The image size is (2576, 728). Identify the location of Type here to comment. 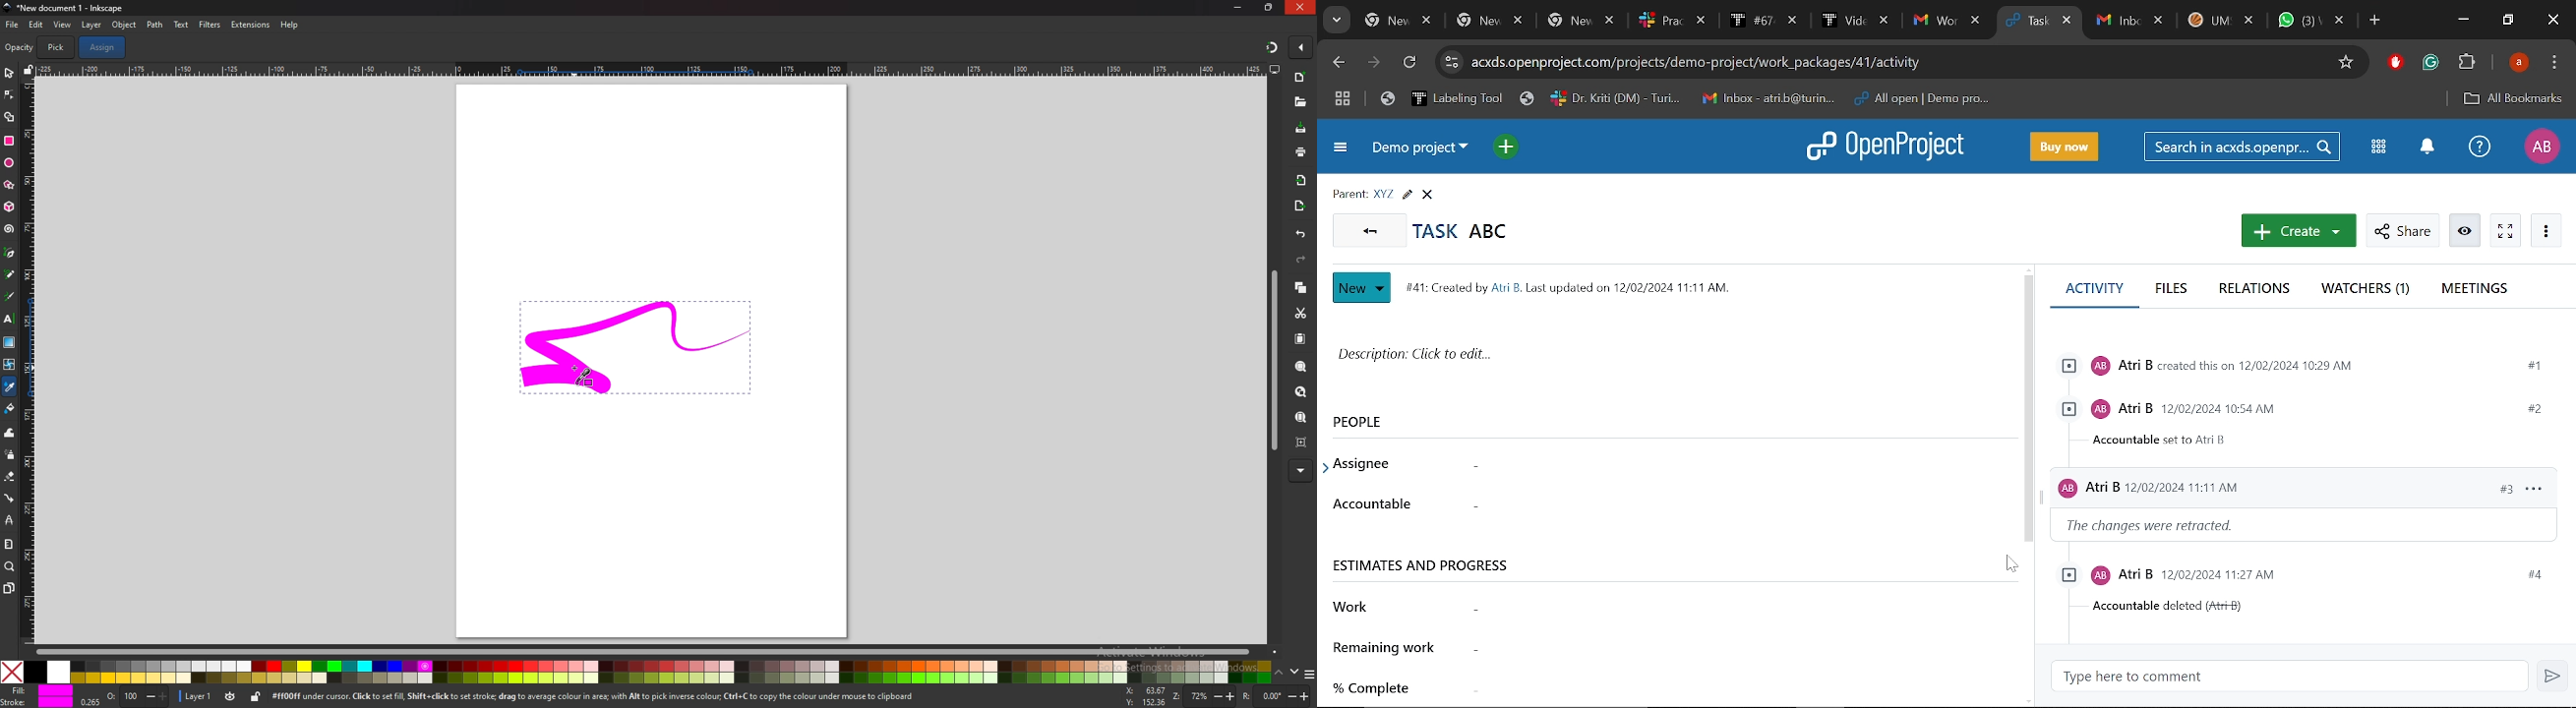
(2124, 677).